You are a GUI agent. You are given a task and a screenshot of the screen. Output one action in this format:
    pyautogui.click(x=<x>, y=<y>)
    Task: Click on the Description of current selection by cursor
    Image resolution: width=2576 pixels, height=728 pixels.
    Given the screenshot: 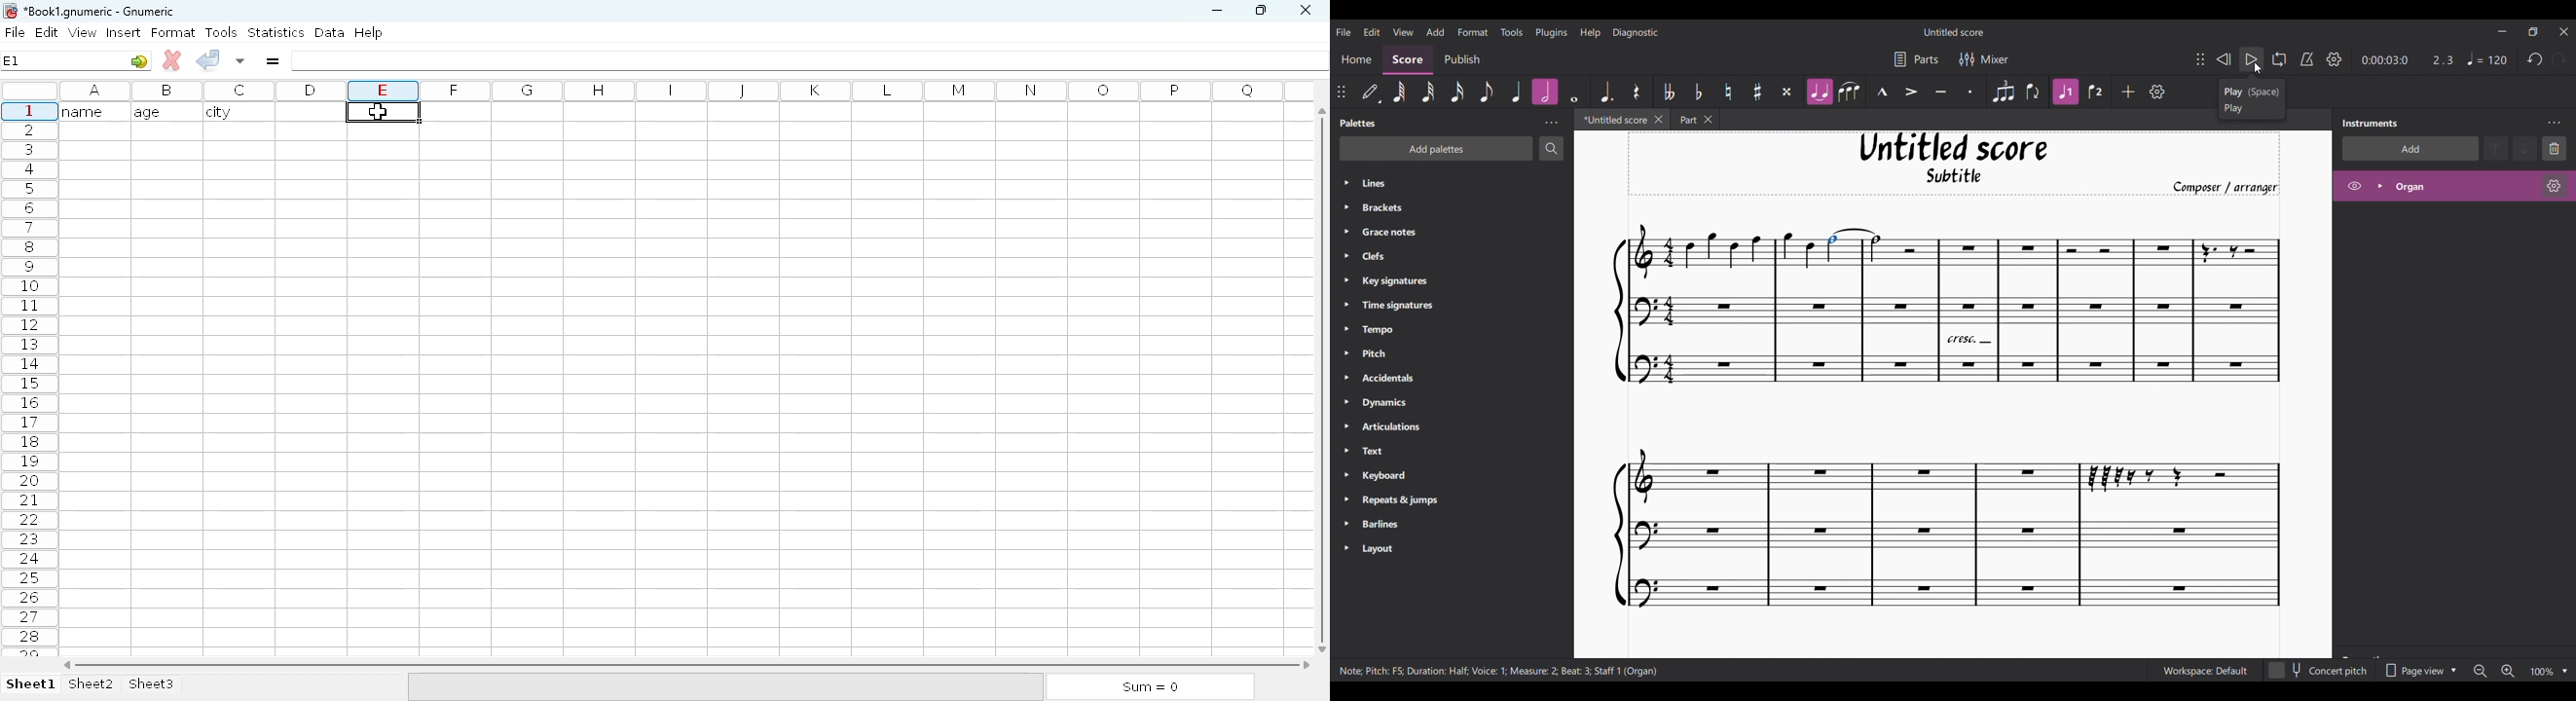 What is the action you would take?
    pyautogui.click(x=2252, y=99)
    